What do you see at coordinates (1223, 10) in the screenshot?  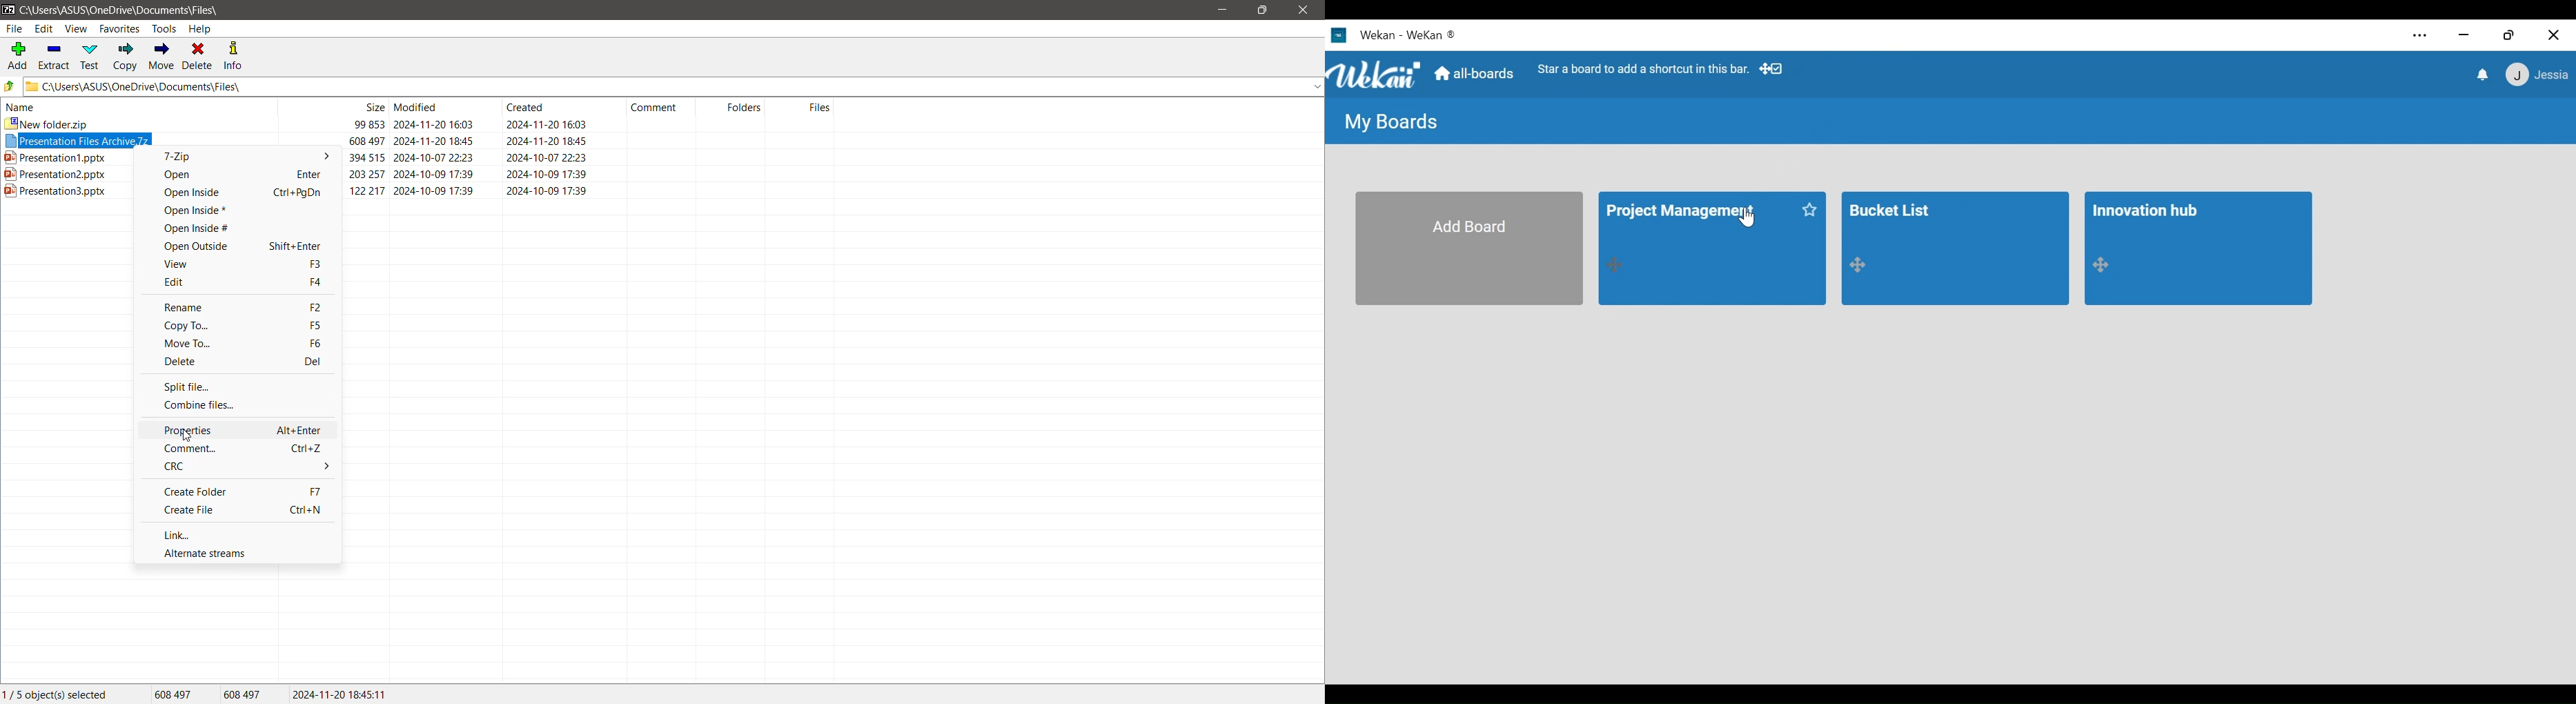 I see `Minimize` at bounding box center [1223, 10].